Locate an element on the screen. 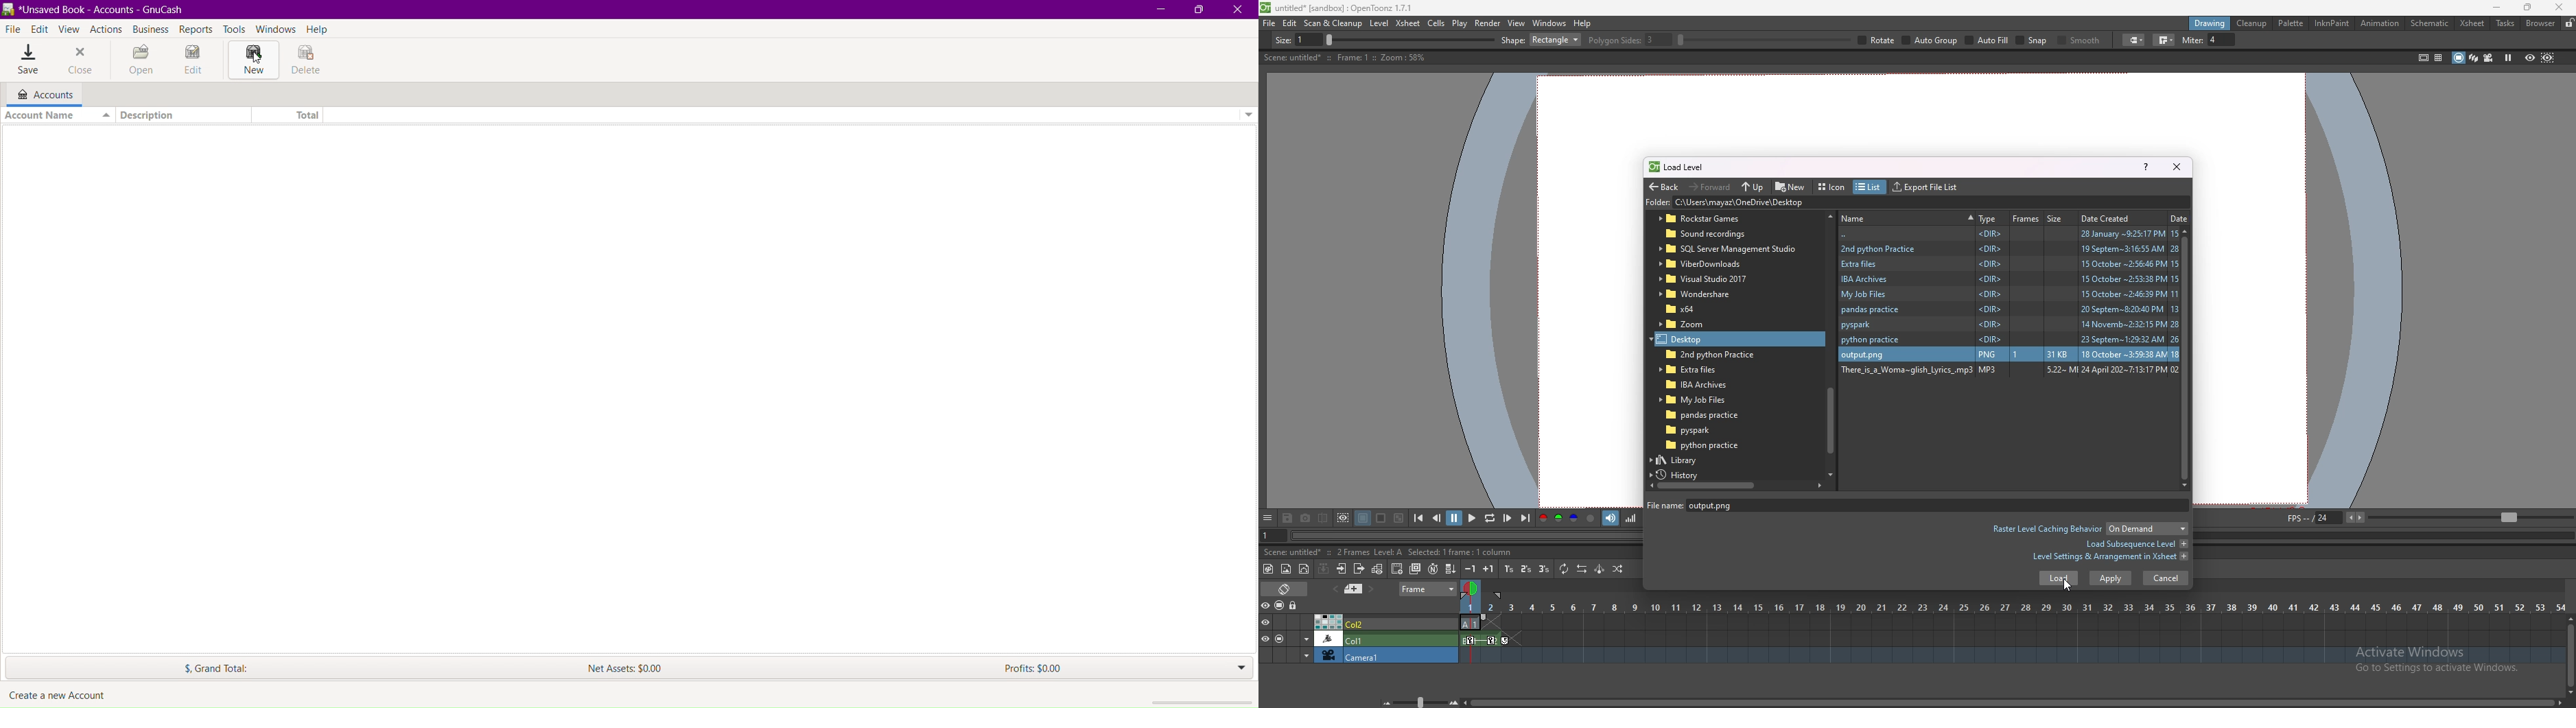 The image size is (2576, 728). Edit is located at coordinates (41, 28).